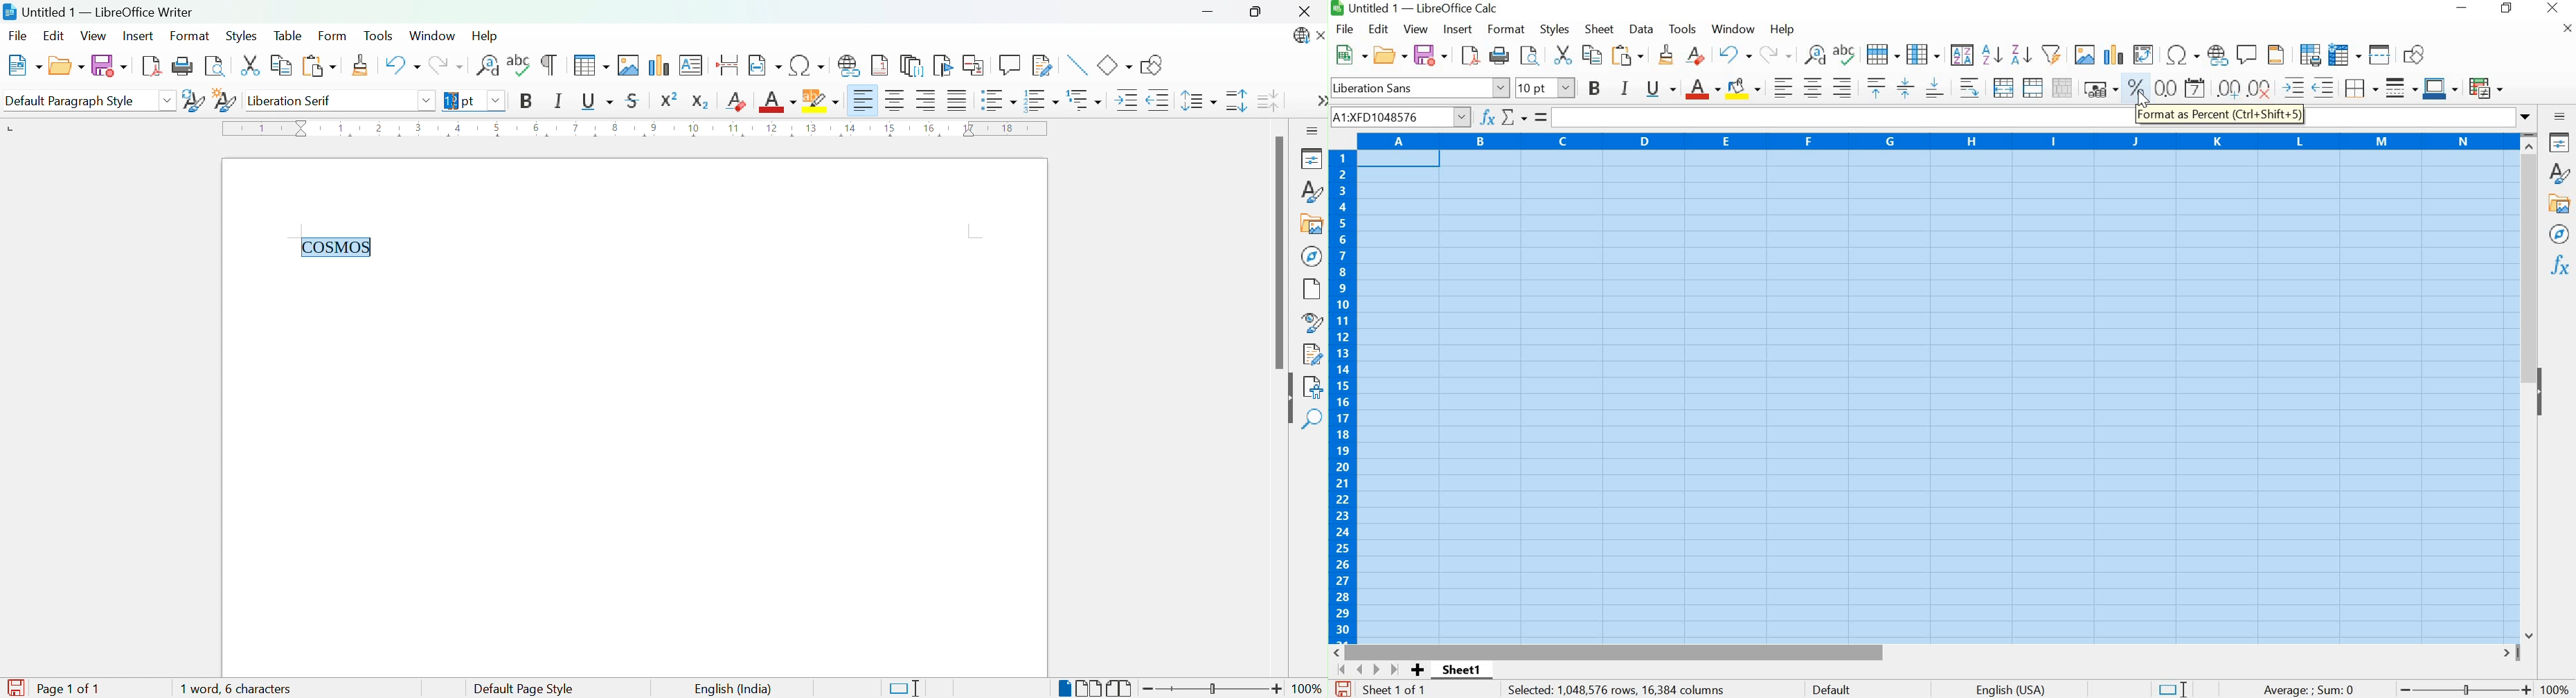  What do you see at coordinates (1124, 100) in the screenshot?
I see `Increase Indent` at bounding box center [1124, 100].